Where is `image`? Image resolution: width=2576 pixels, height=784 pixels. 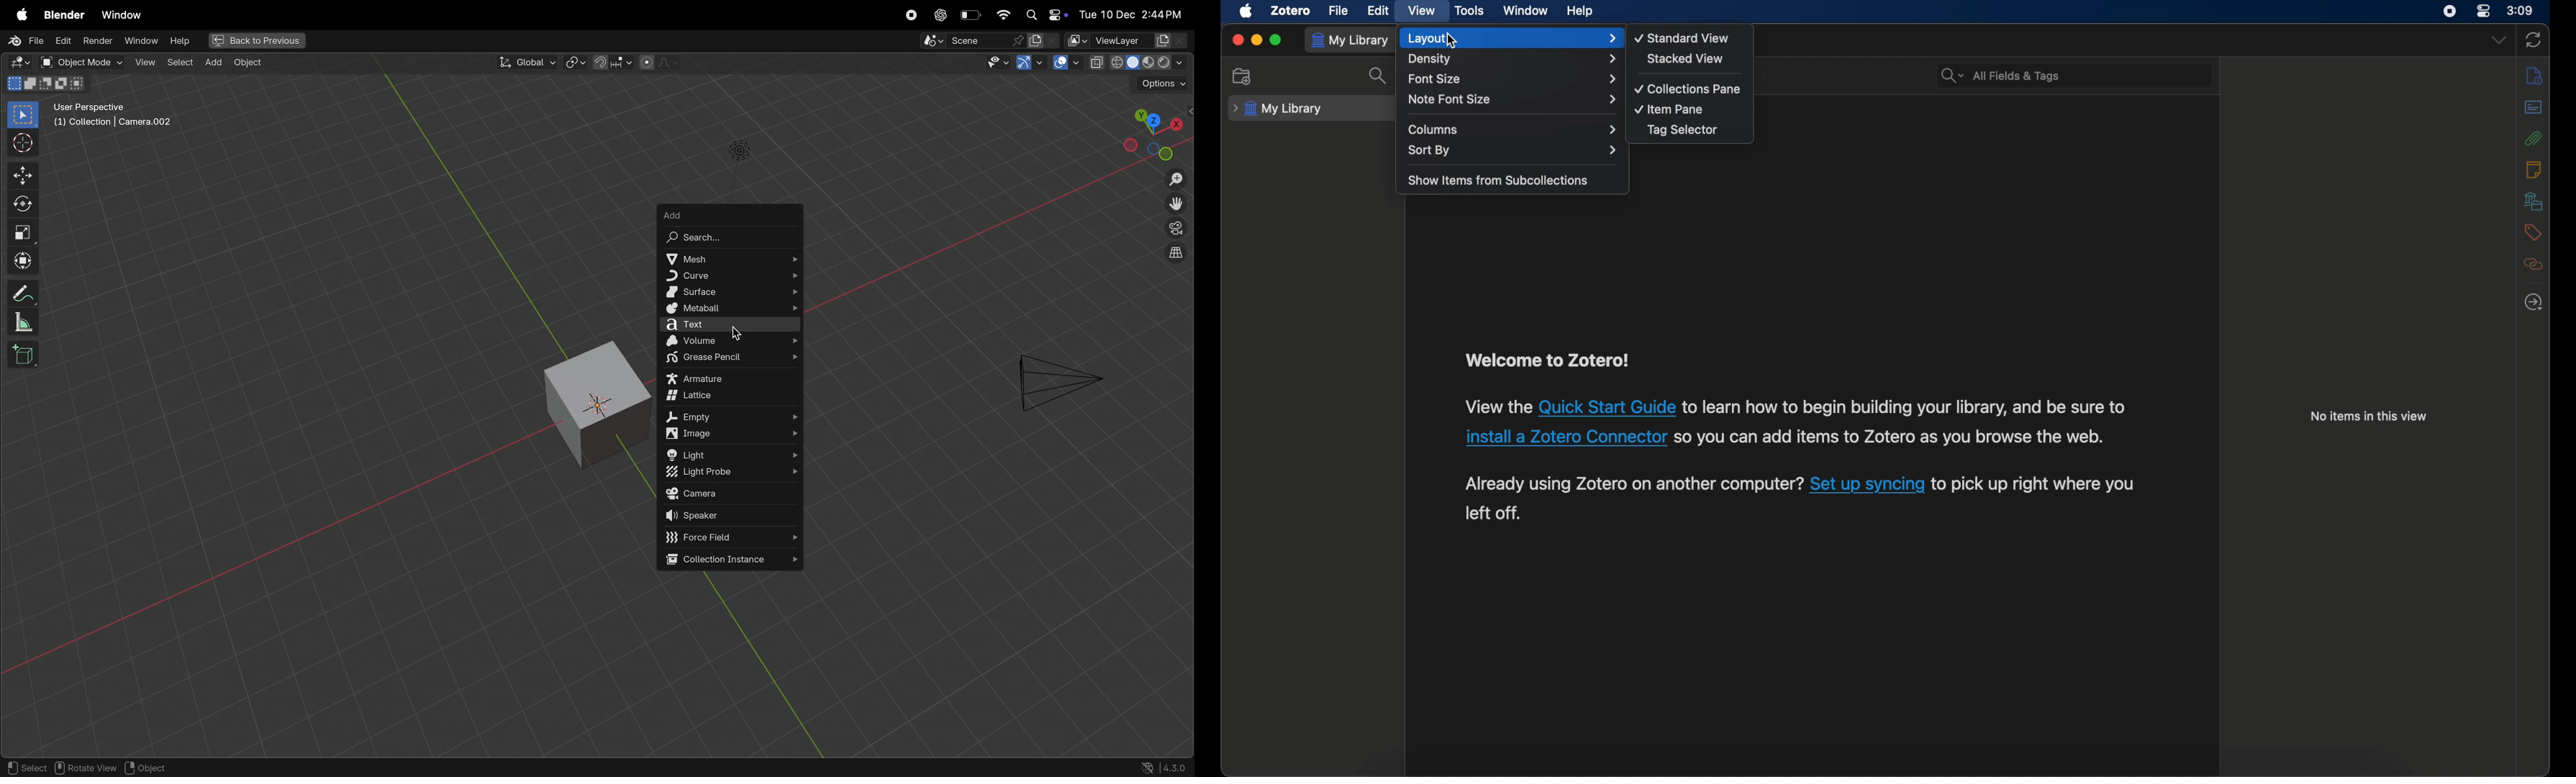
image is located at coordinates (733, 436).